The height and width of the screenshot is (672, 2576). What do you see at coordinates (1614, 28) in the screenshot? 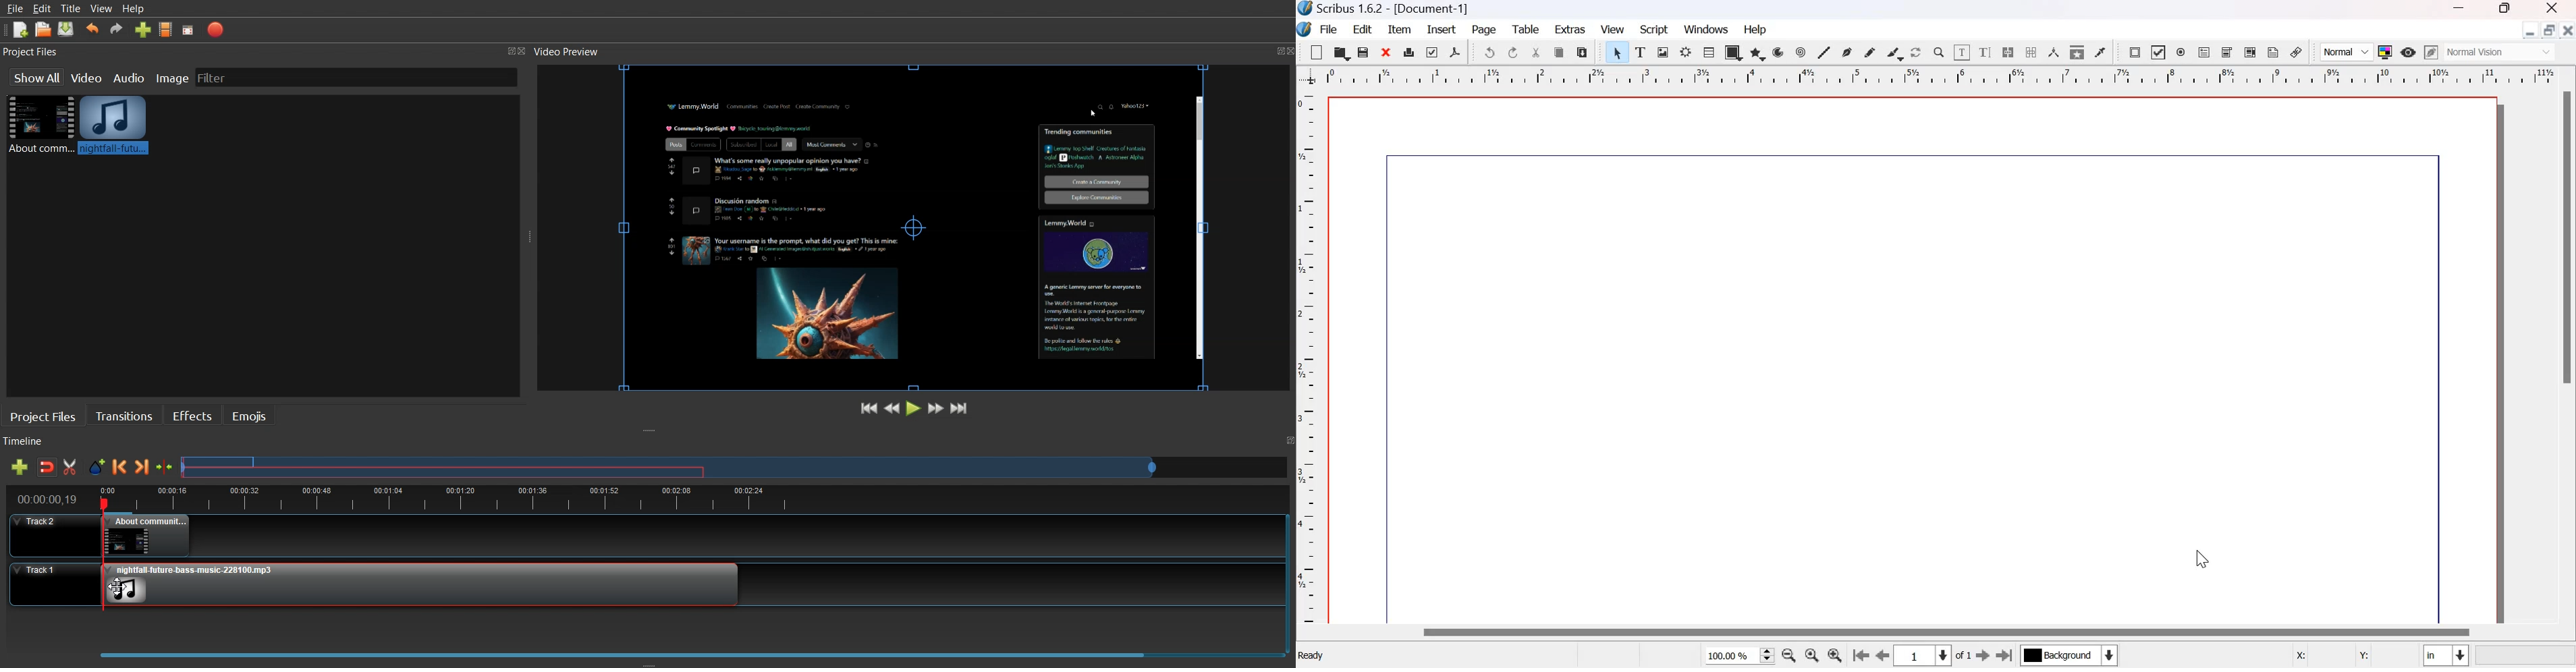
I see `View` at bounding box center [1614, 28].